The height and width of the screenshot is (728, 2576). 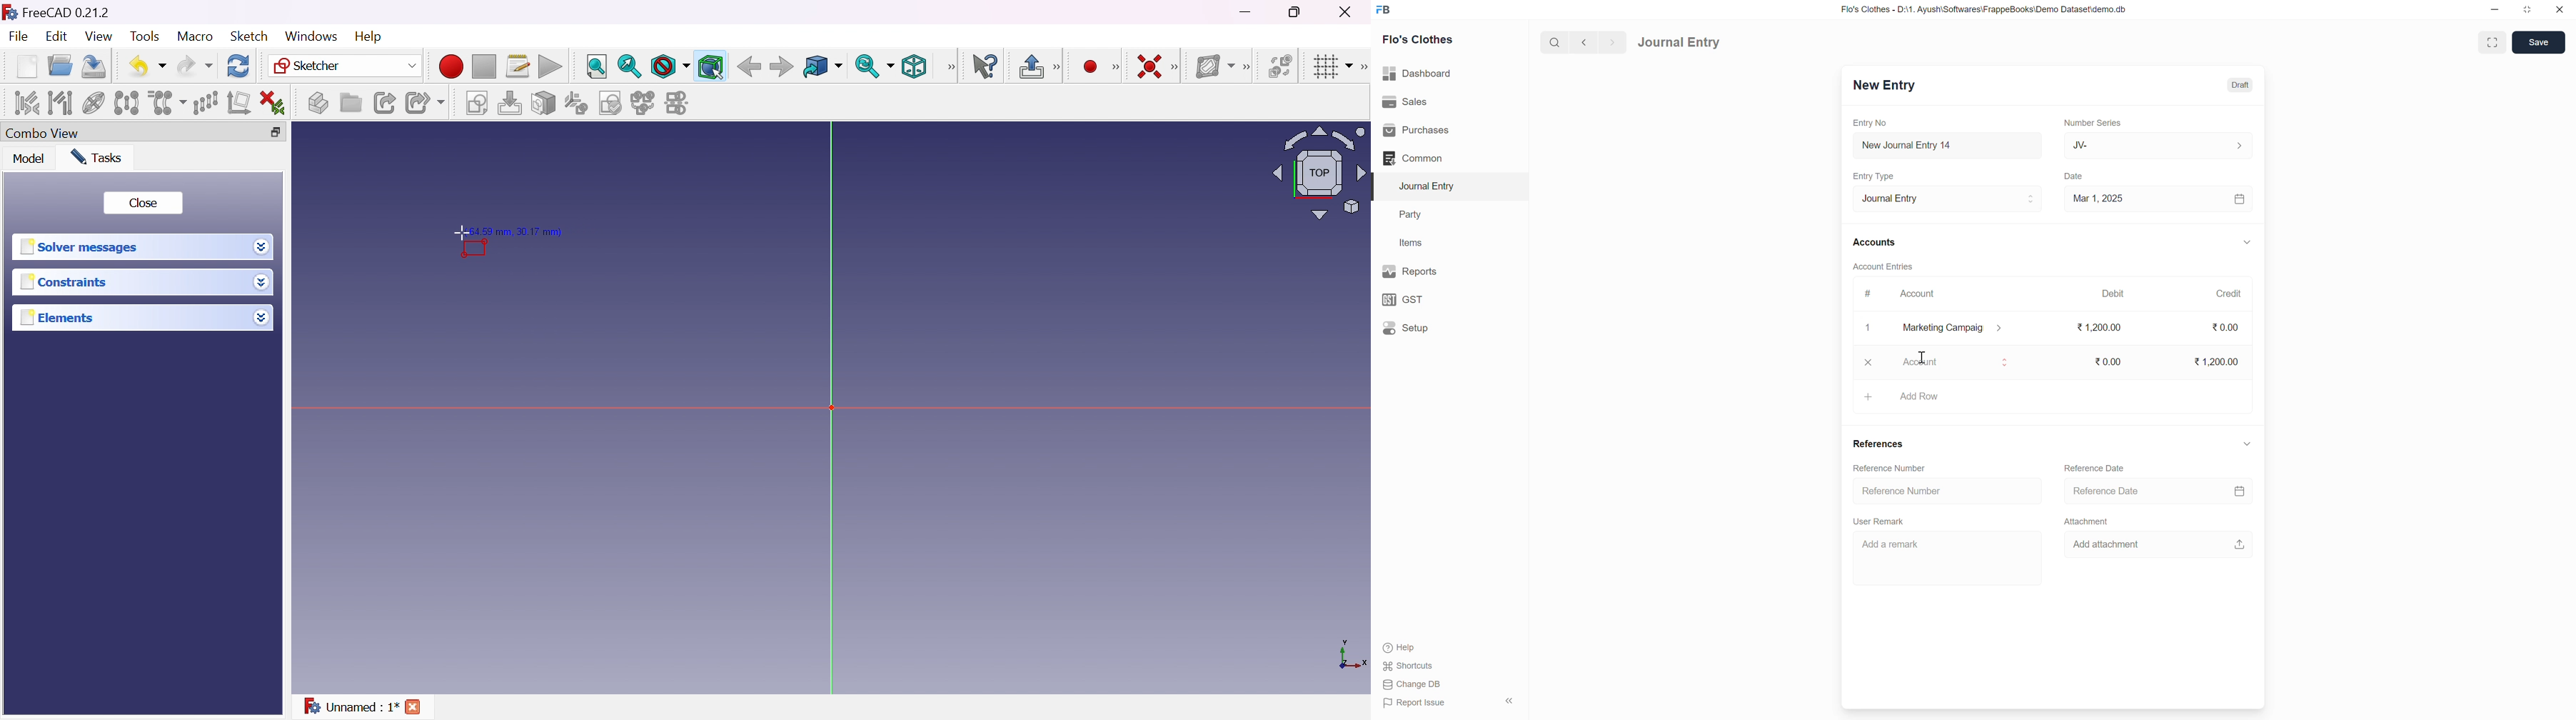 What do you see at coordinates (2240, 544) in the screenshot?
I see `upload` at bounding box center [2240, 544].